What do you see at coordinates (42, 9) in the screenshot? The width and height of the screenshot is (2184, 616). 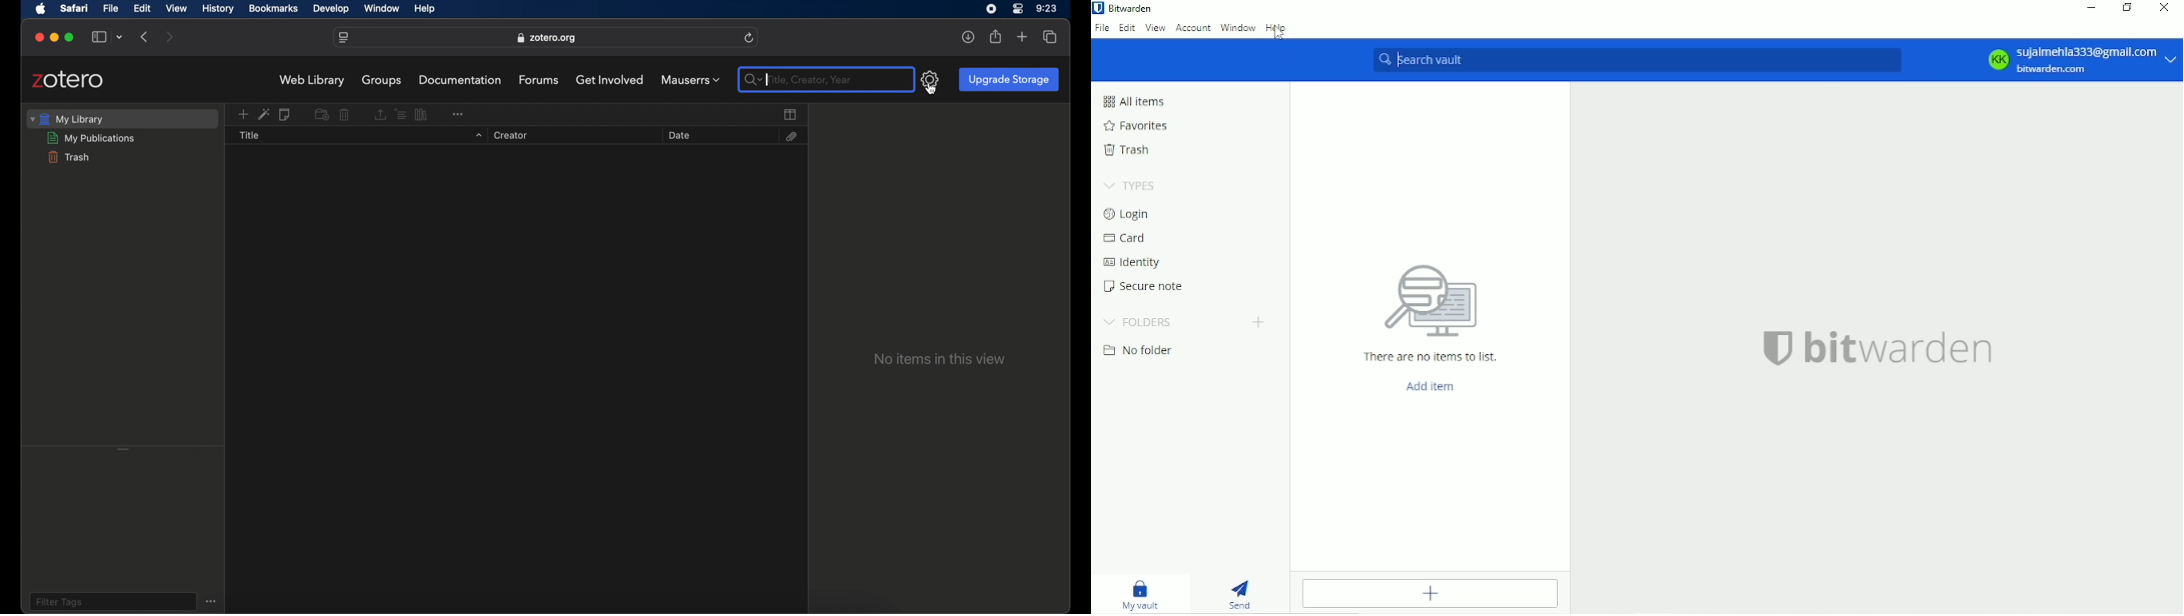 I see `apple icon` at bounding box center [42, 9].